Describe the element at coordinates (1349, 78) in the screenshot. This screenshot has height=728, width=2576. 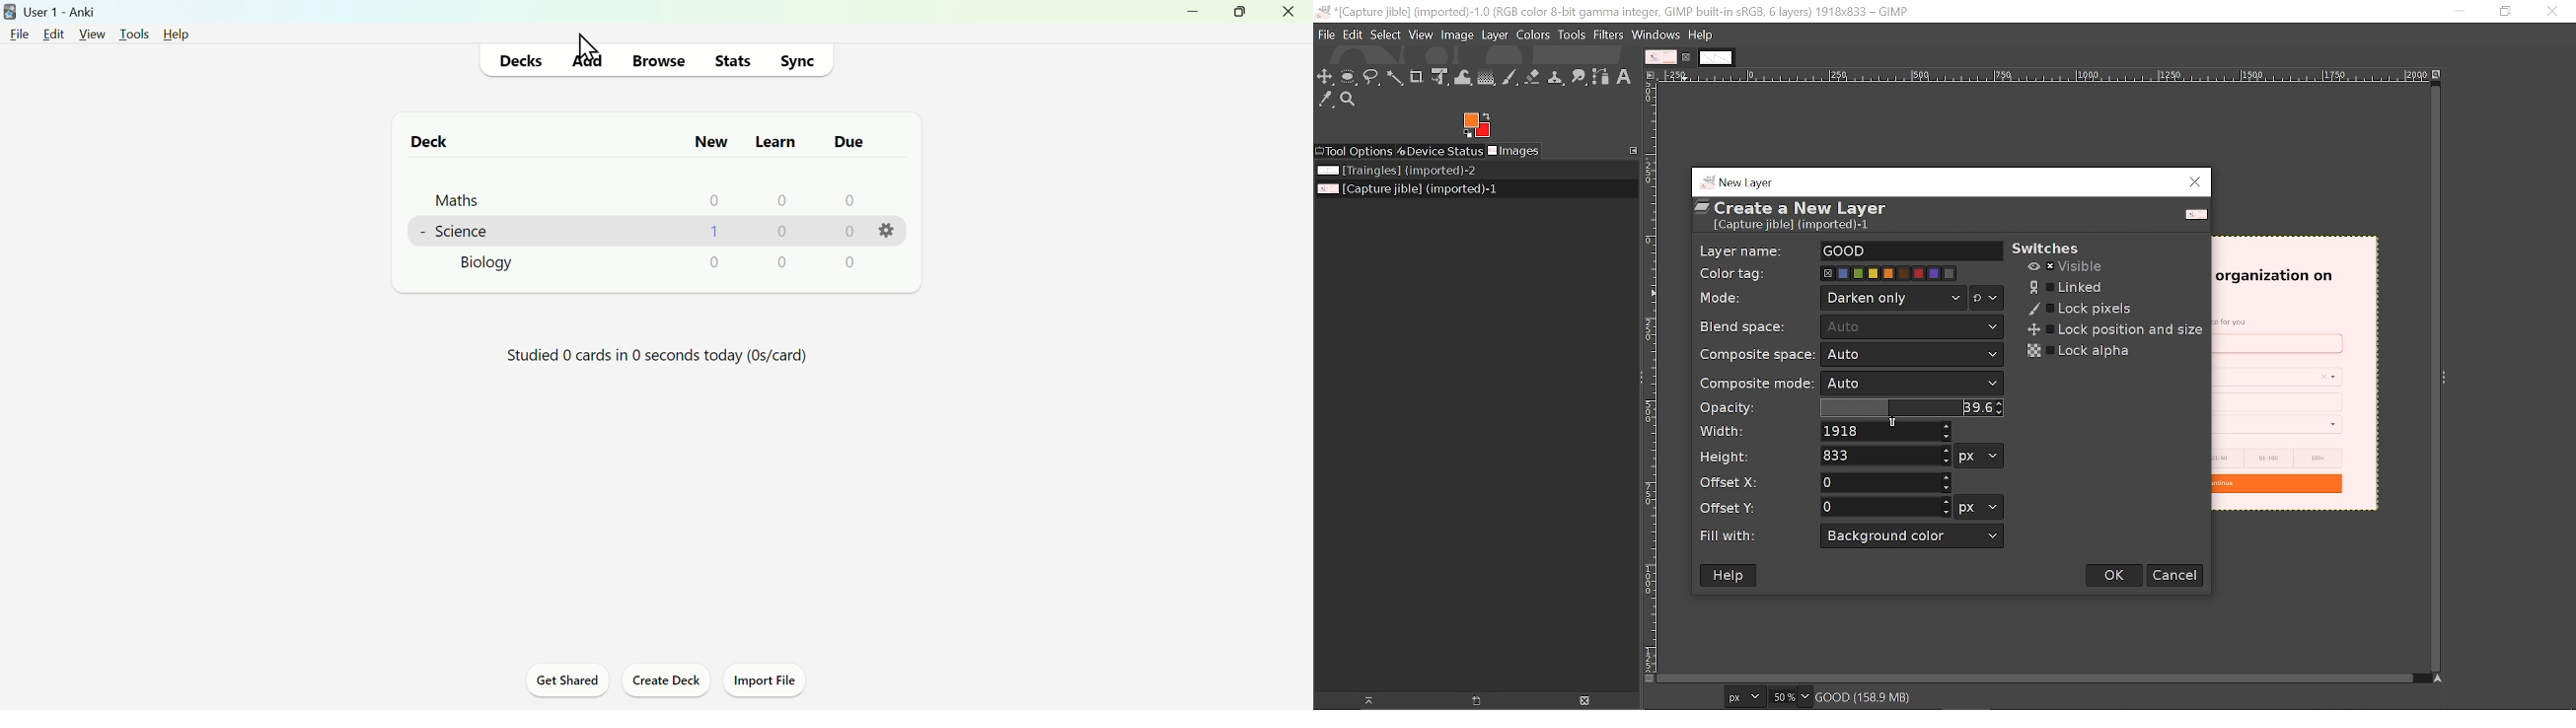
I see `Ellipse select tool` at that location.